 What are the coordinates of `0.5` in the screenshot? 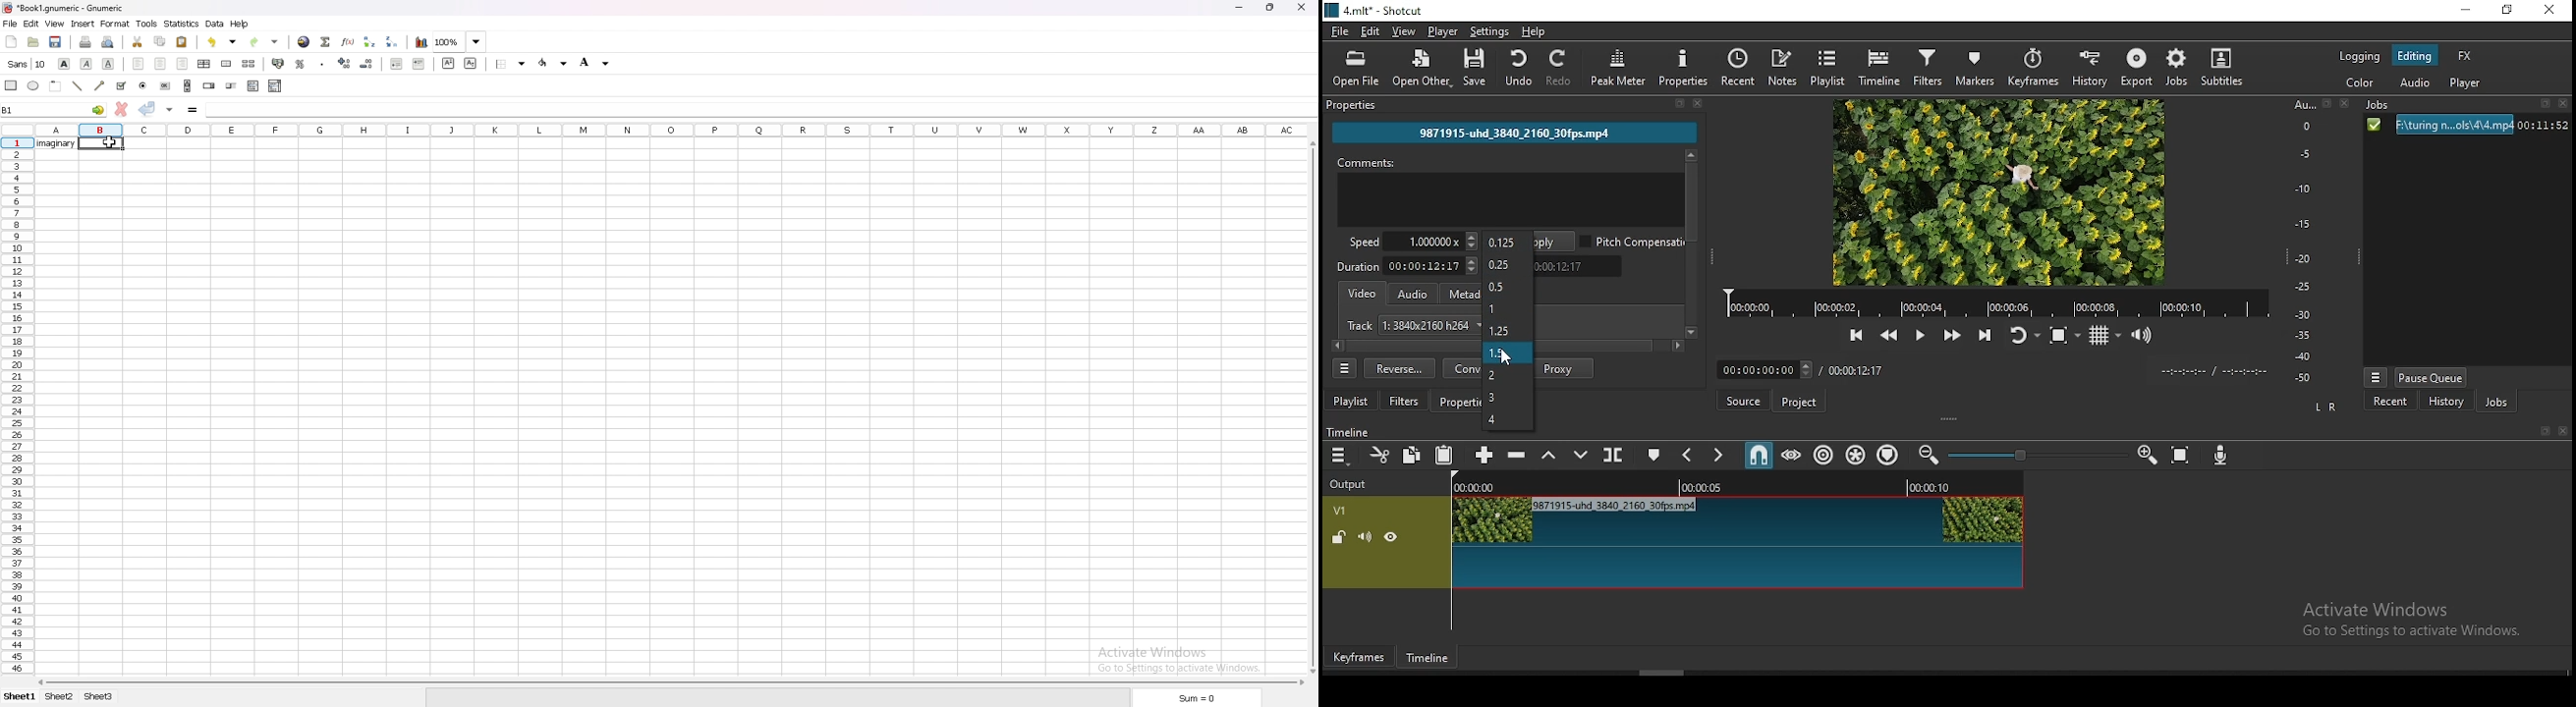 It's located at (1508, 288).